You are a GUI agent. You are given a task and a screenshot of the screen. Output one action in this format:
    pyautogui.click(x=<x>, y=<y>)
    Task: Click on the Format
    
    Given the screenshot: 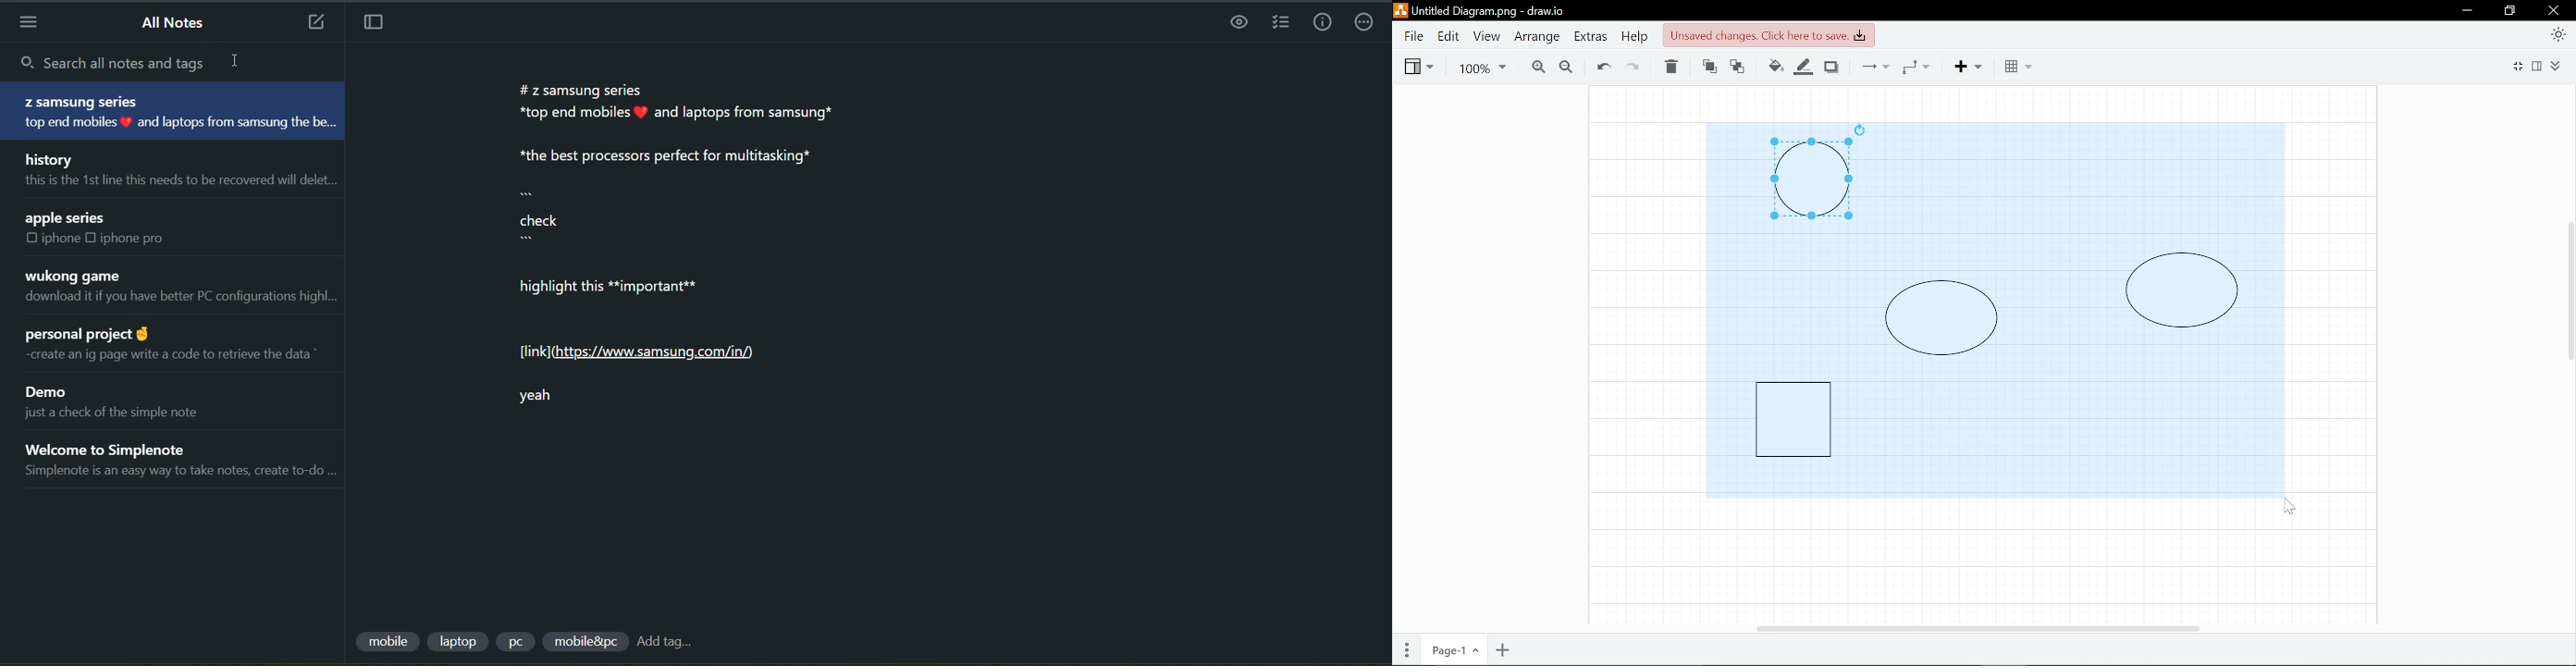 What is the action you would take?
    pyautogui.click(x=2539, y=66)
    